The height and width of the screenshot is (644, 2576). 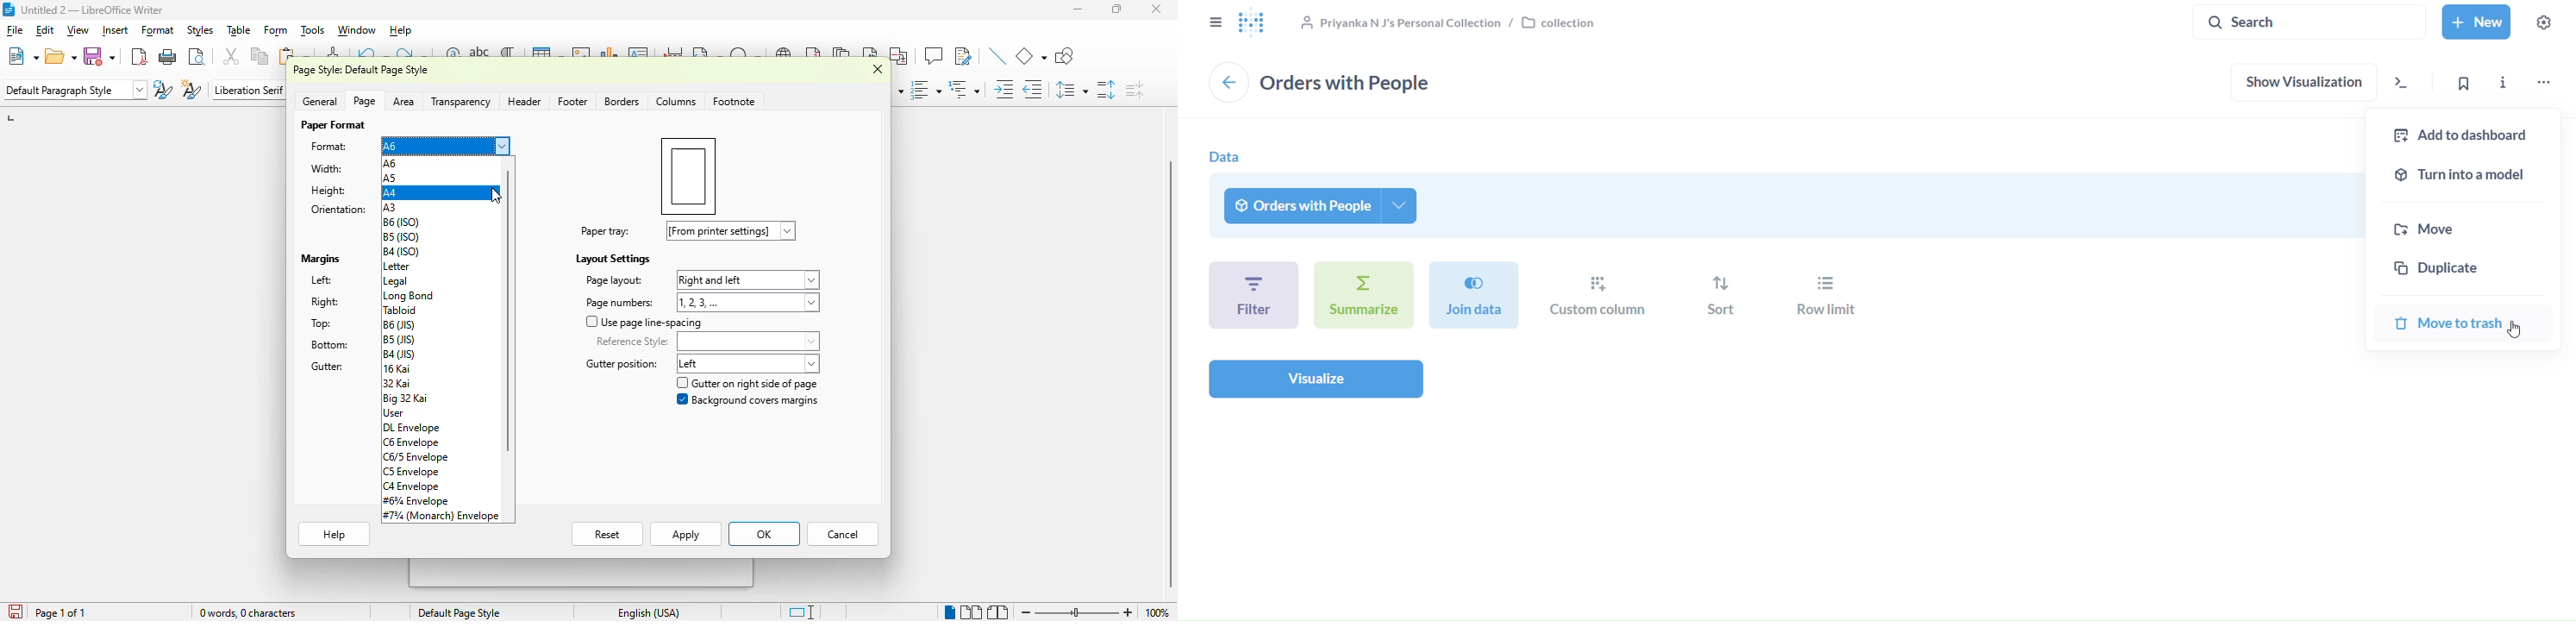 I want to click on help, so click(x=334, y=534).